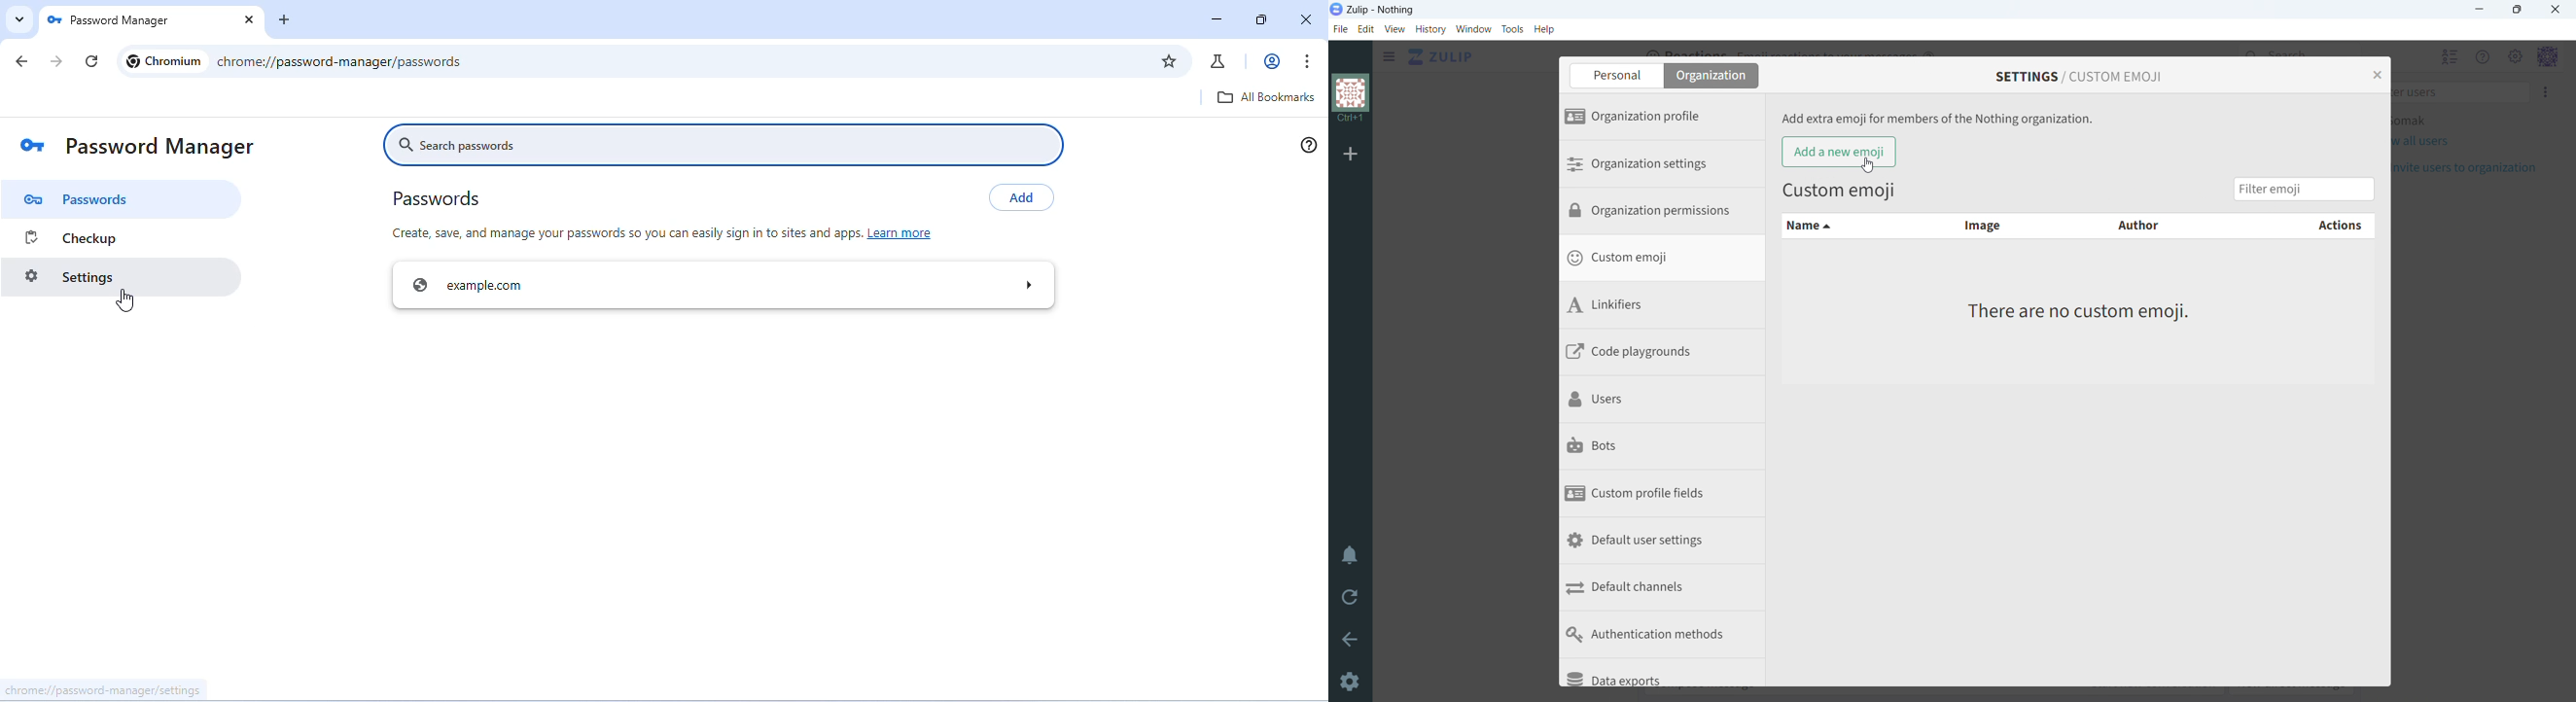  Describe the element at coordinates (1660, 260) in the screenshot. I see `custom emoji` at that location.